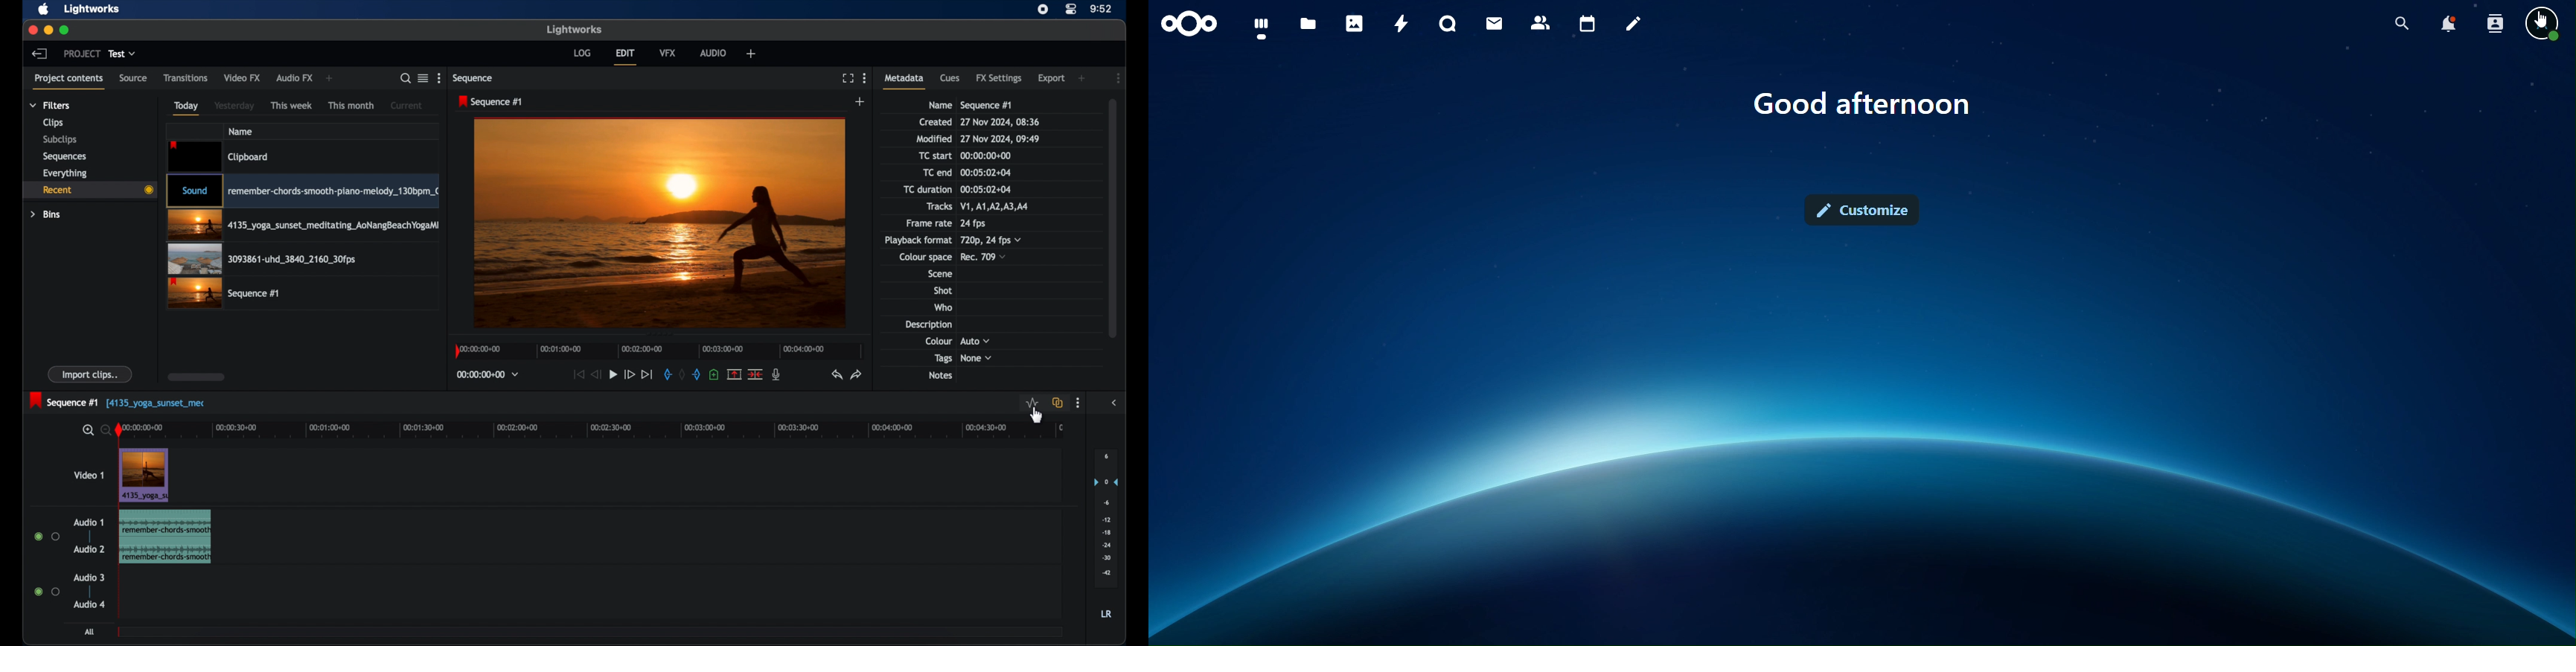 This screenshot has width=2576, height=672. What do you see at coordinates (89, 191) in the screenshot?
I see `recent` at bounding box center [89, 191].